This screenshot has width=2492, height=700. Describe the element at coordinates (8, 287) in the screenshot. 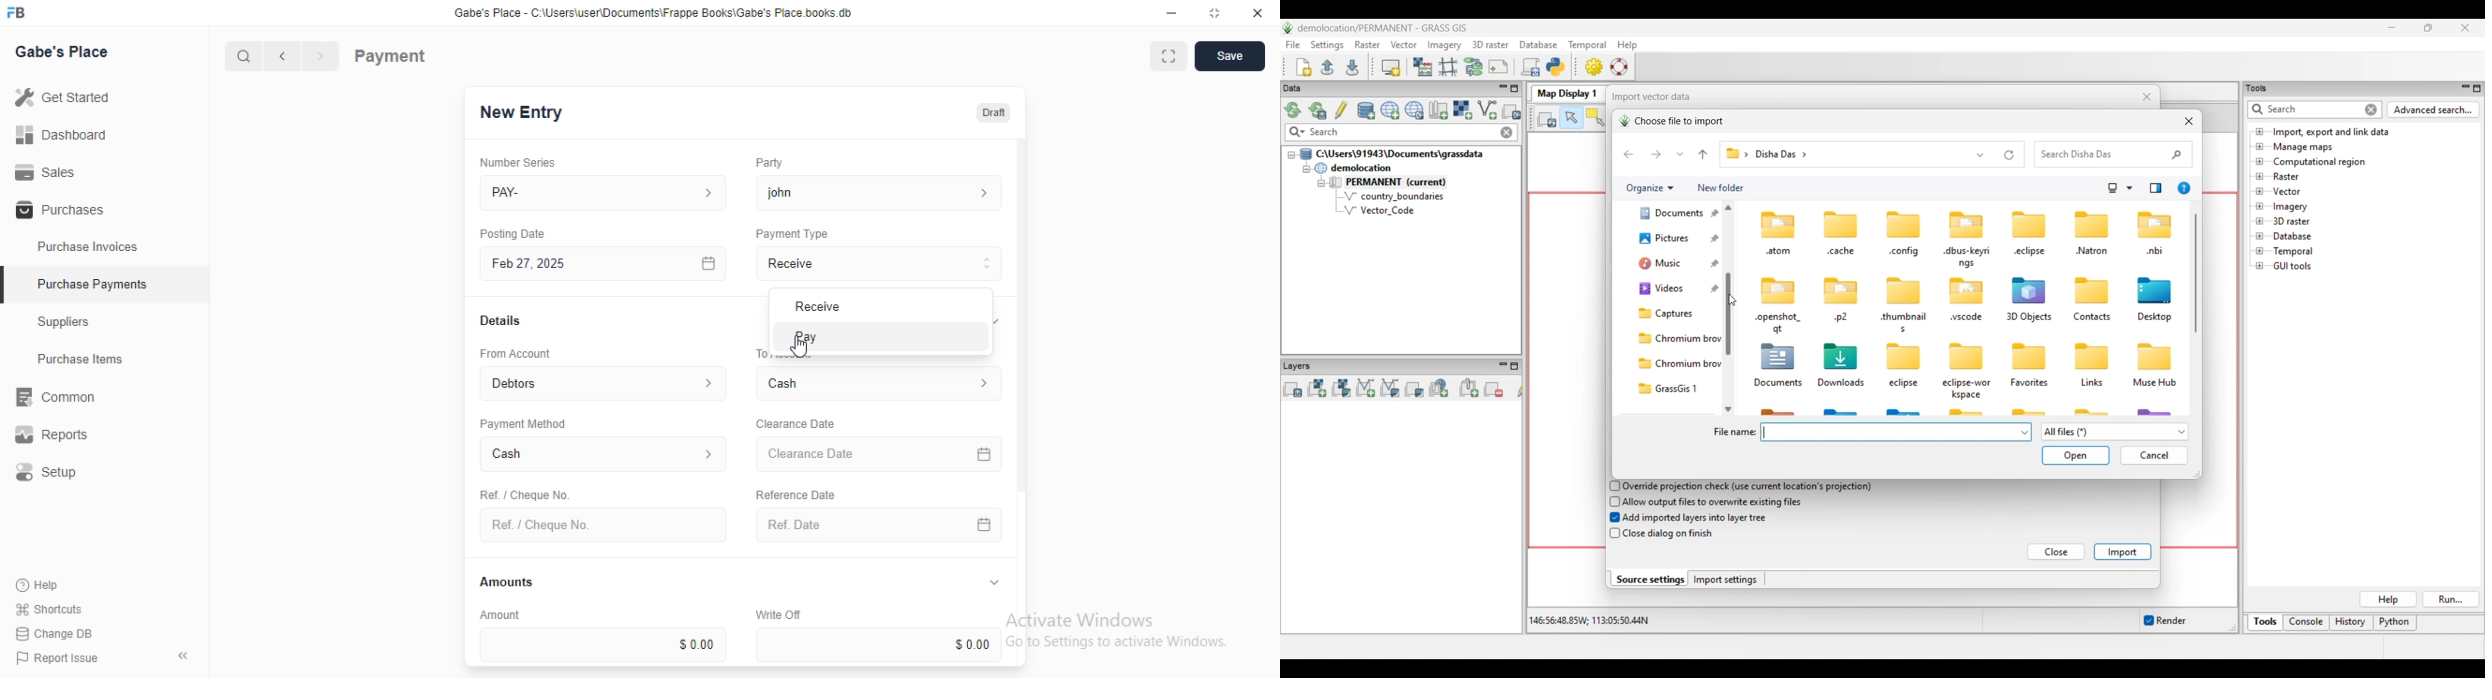

I see `selected` at that location.